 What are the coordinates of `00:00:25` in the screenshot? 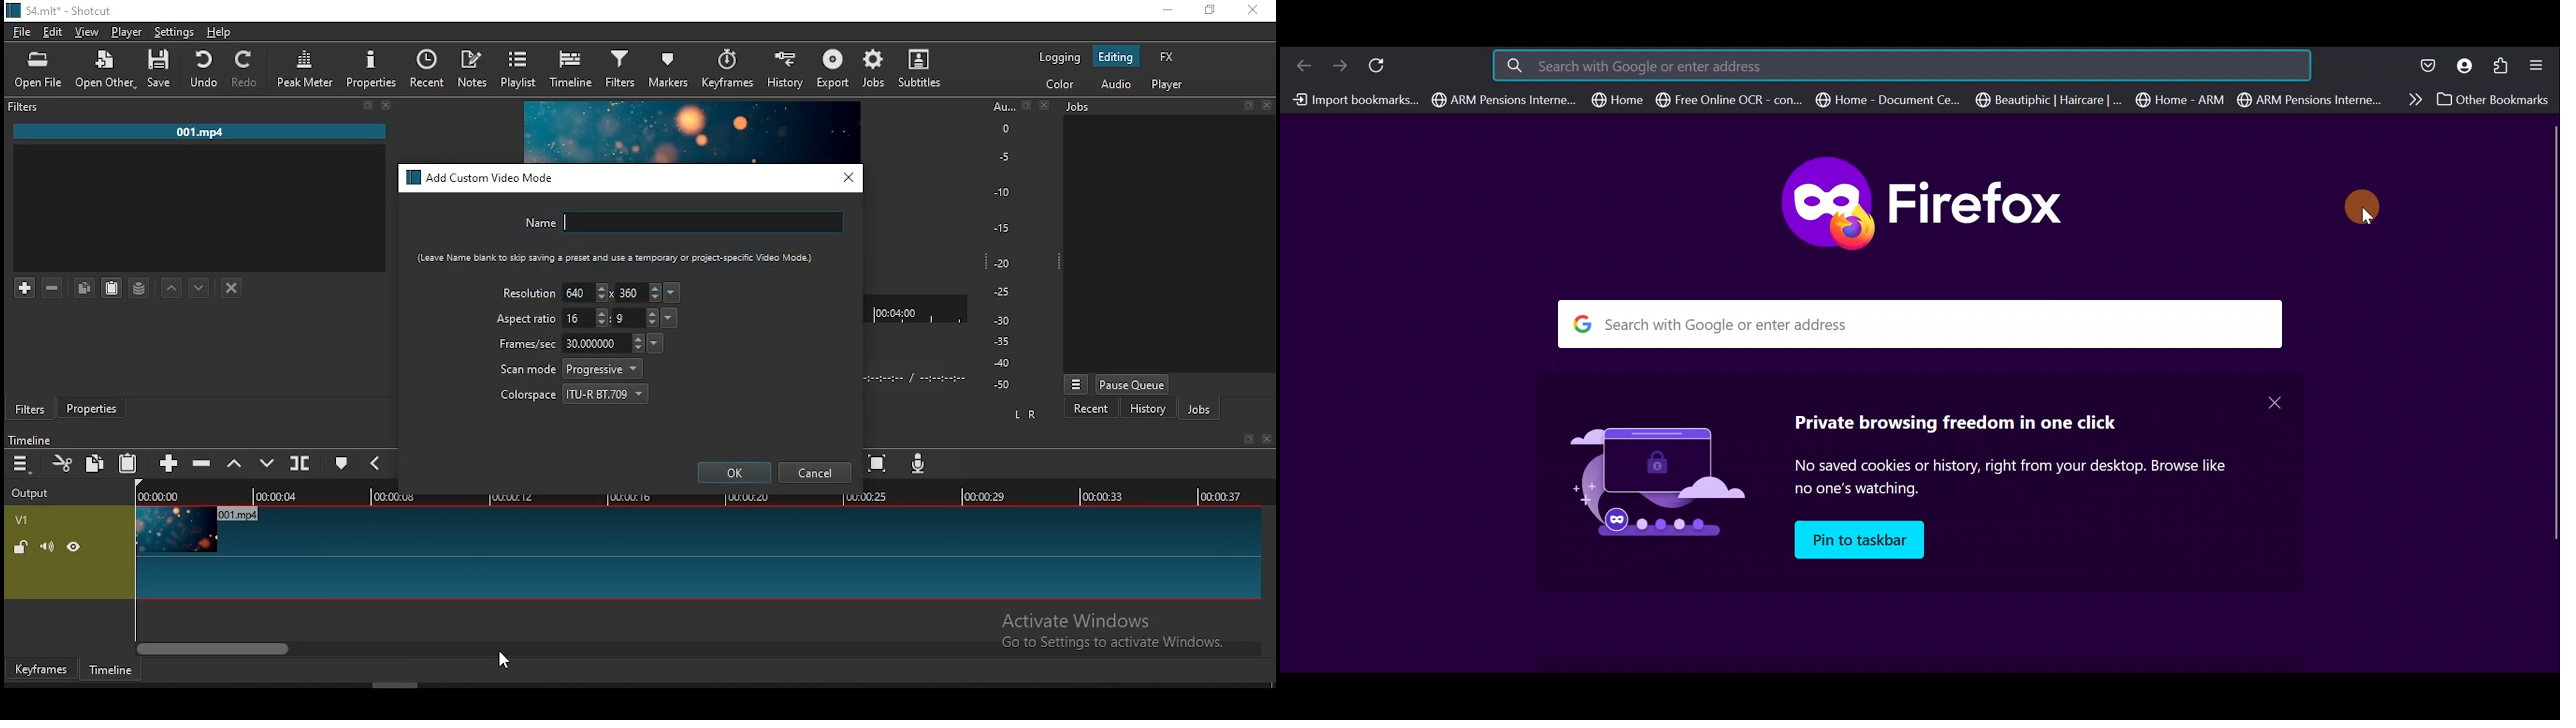 It's located at (863, 497).